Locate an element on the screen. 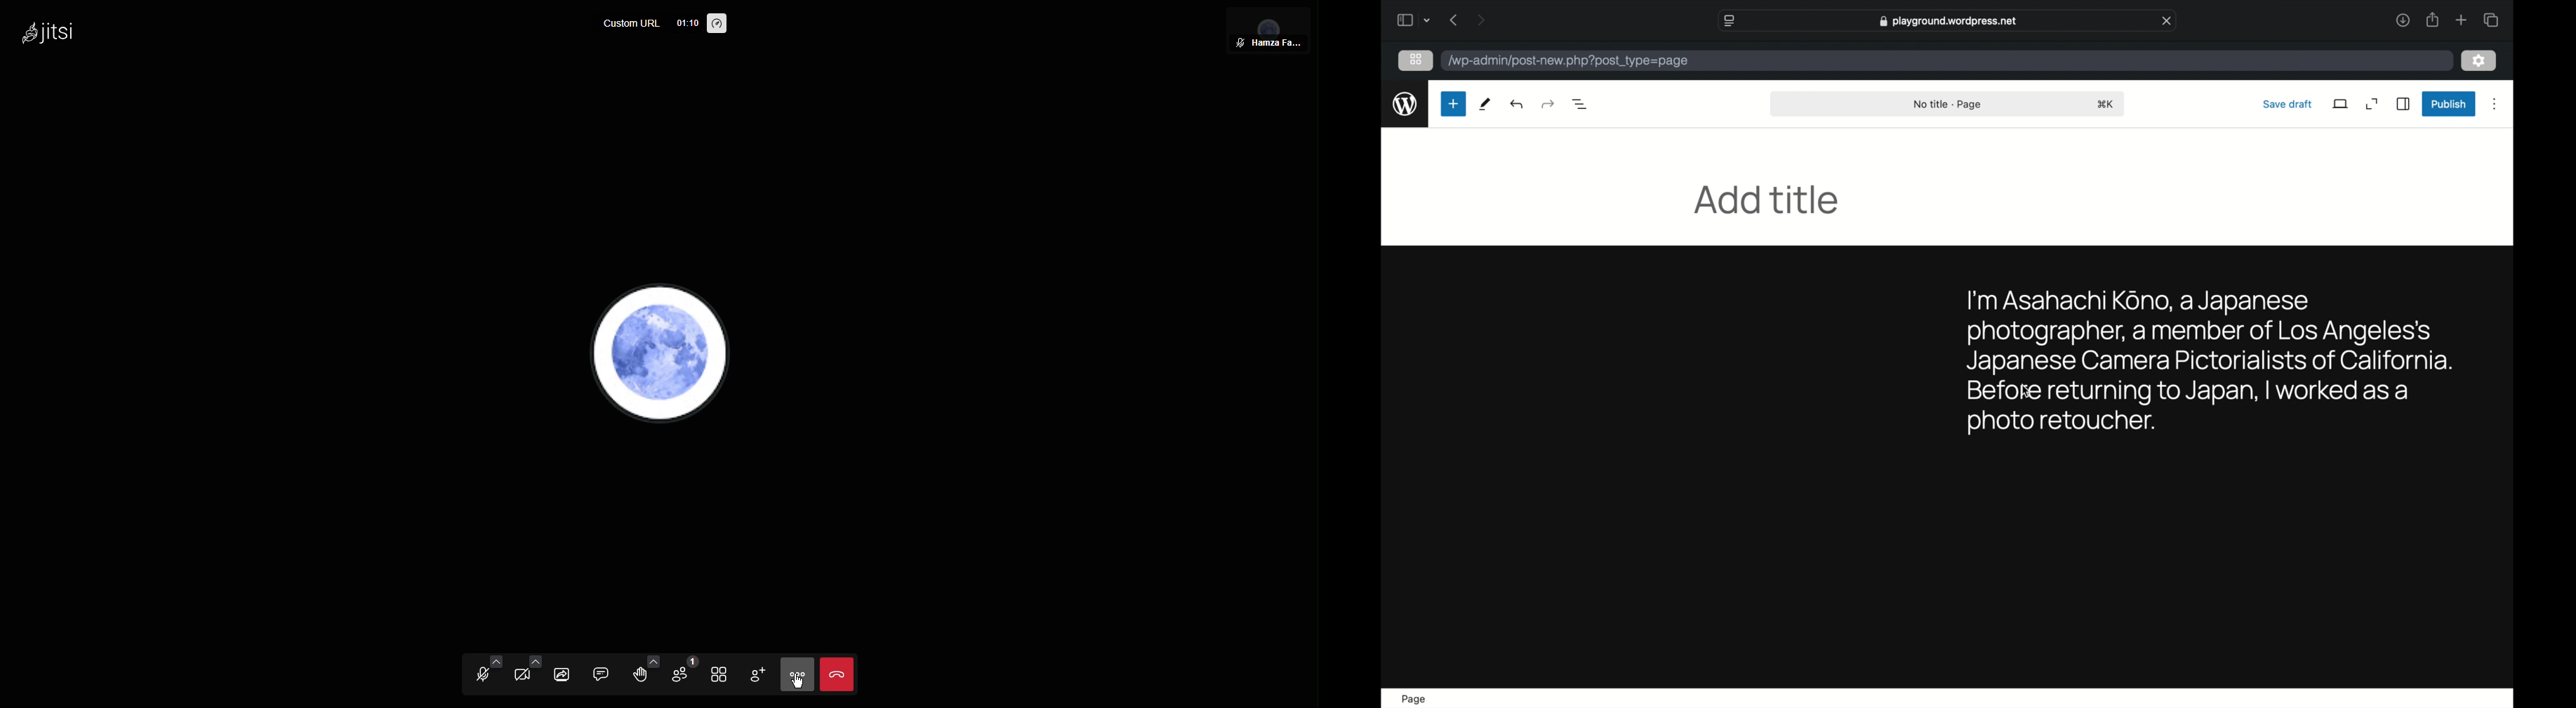 The width and height of the screenshot is (2576, 728). undo is located at coordinates (1547, 104).